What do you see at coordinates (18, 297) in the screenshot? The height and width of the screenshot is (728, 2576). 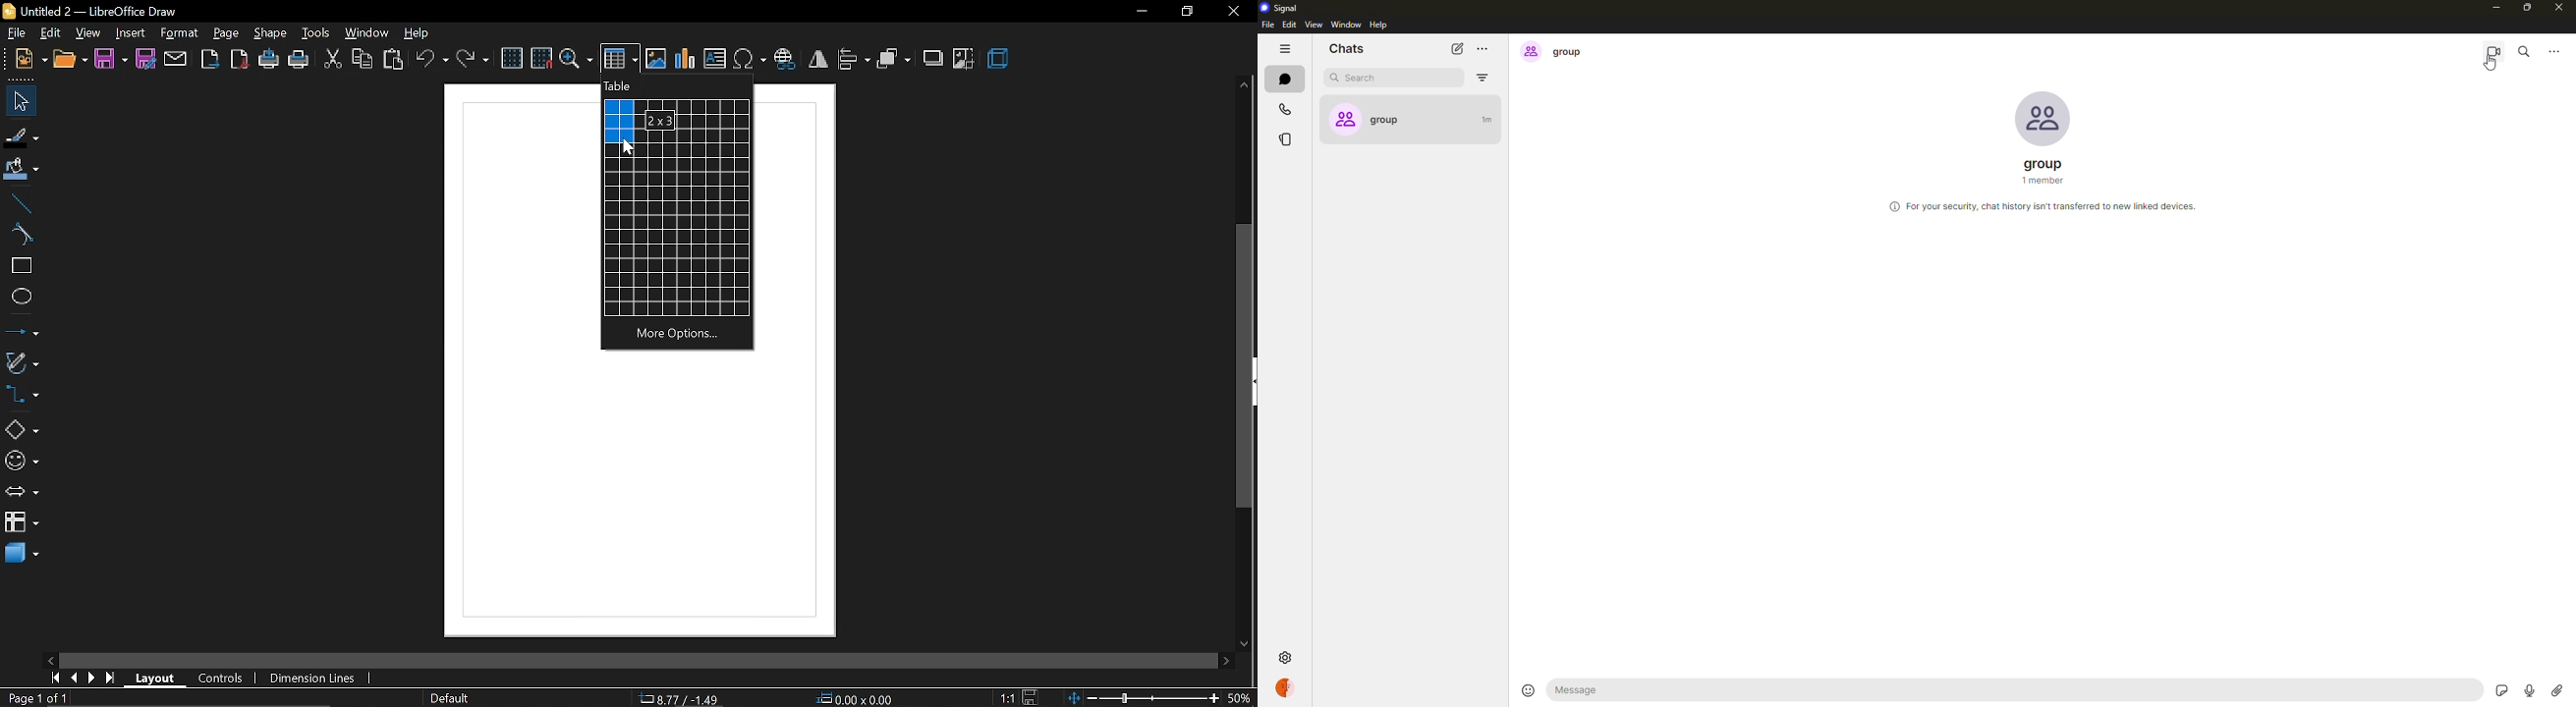 I see `ellipse` at bounding box center [18, 297].